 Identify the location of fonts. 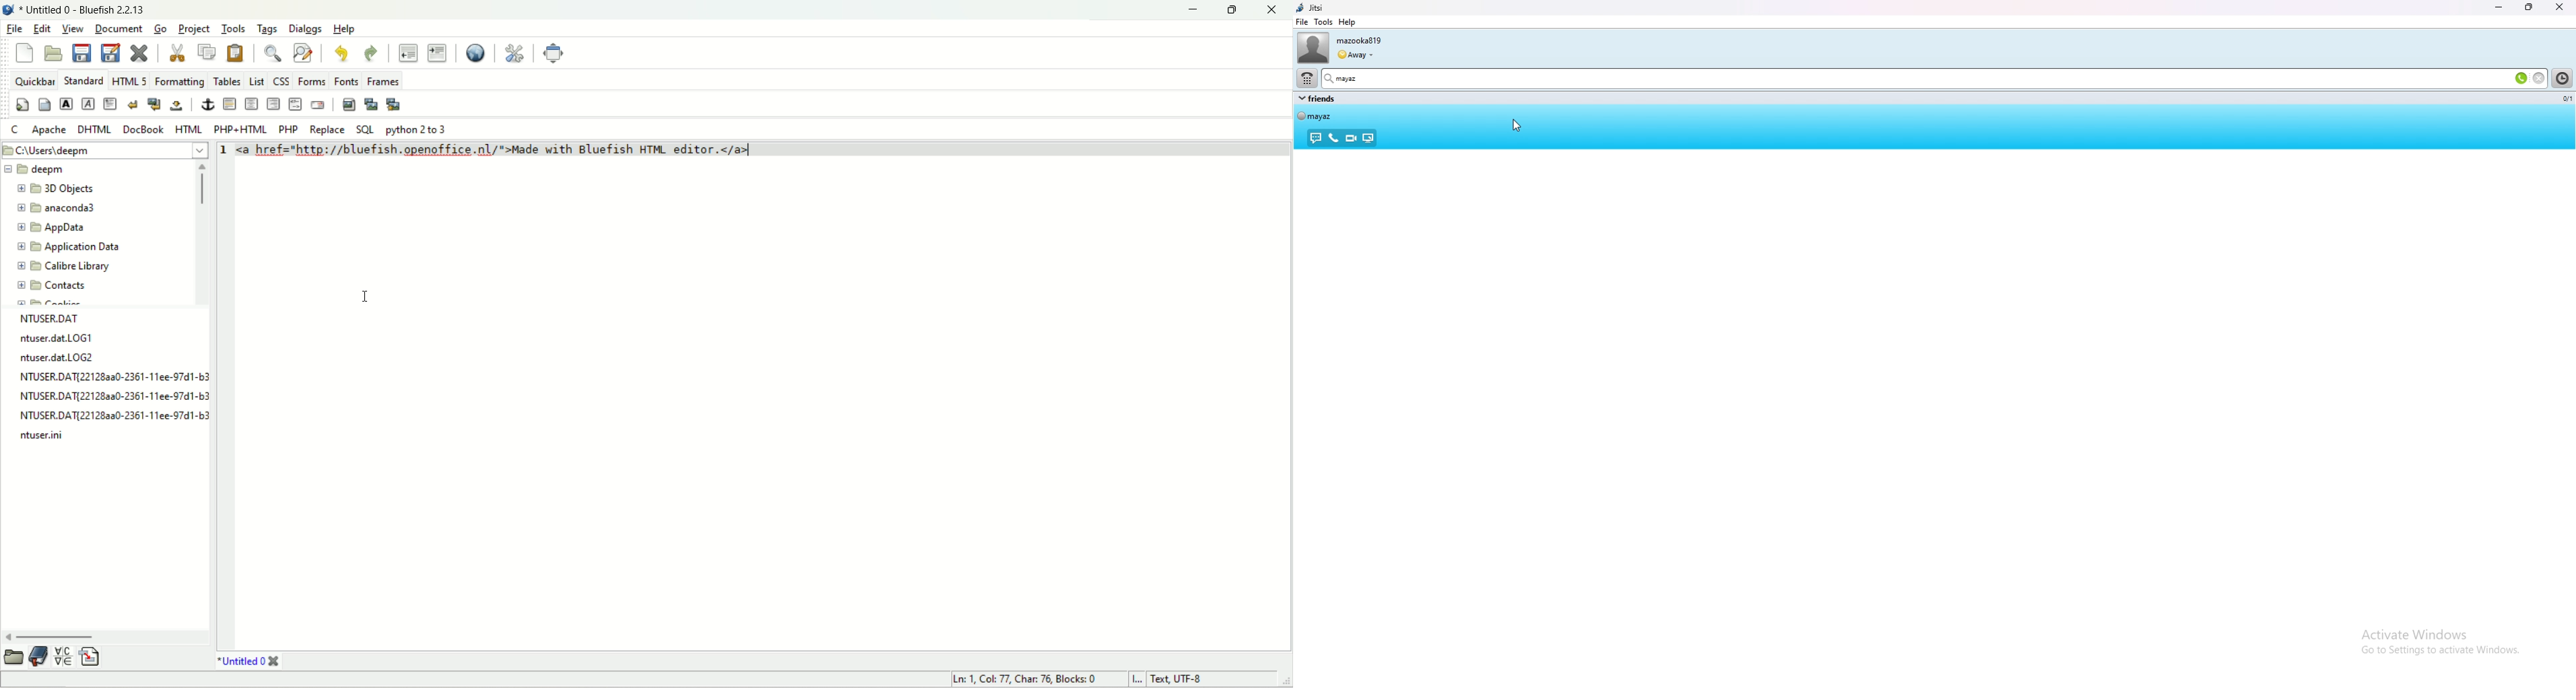
(345, 79).